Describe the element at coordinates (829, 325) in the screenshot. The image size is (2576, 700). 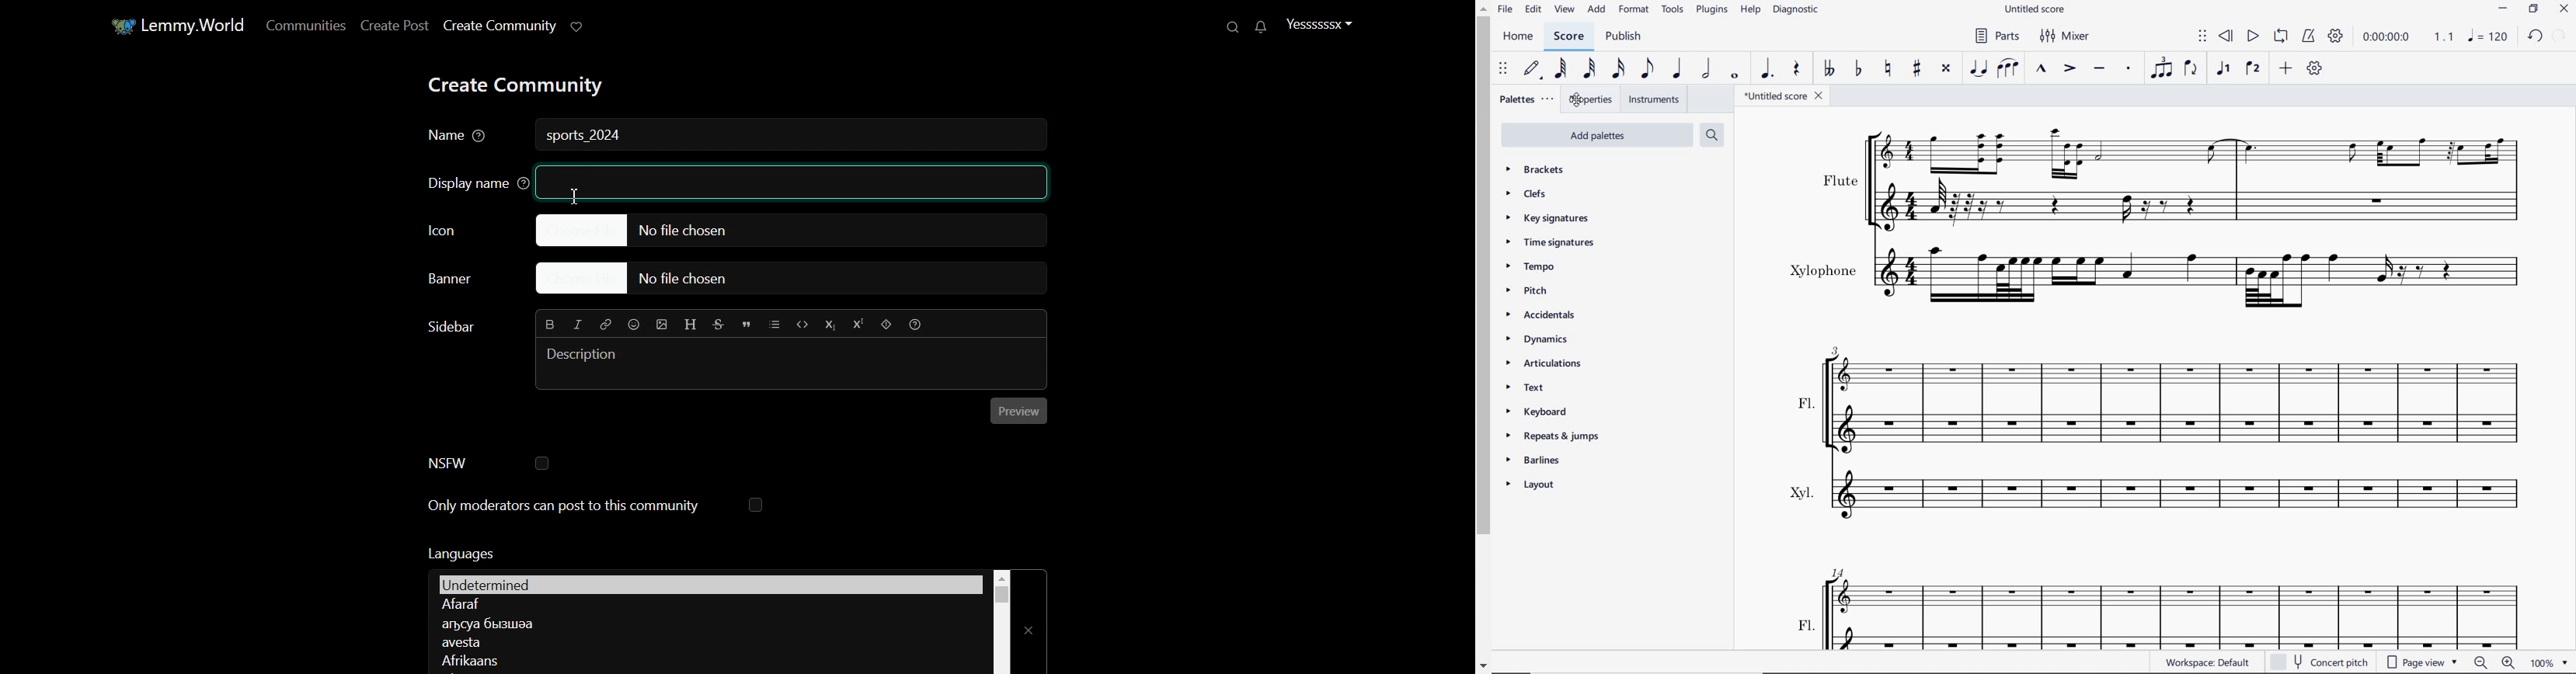
I see `Subscript` at that location.